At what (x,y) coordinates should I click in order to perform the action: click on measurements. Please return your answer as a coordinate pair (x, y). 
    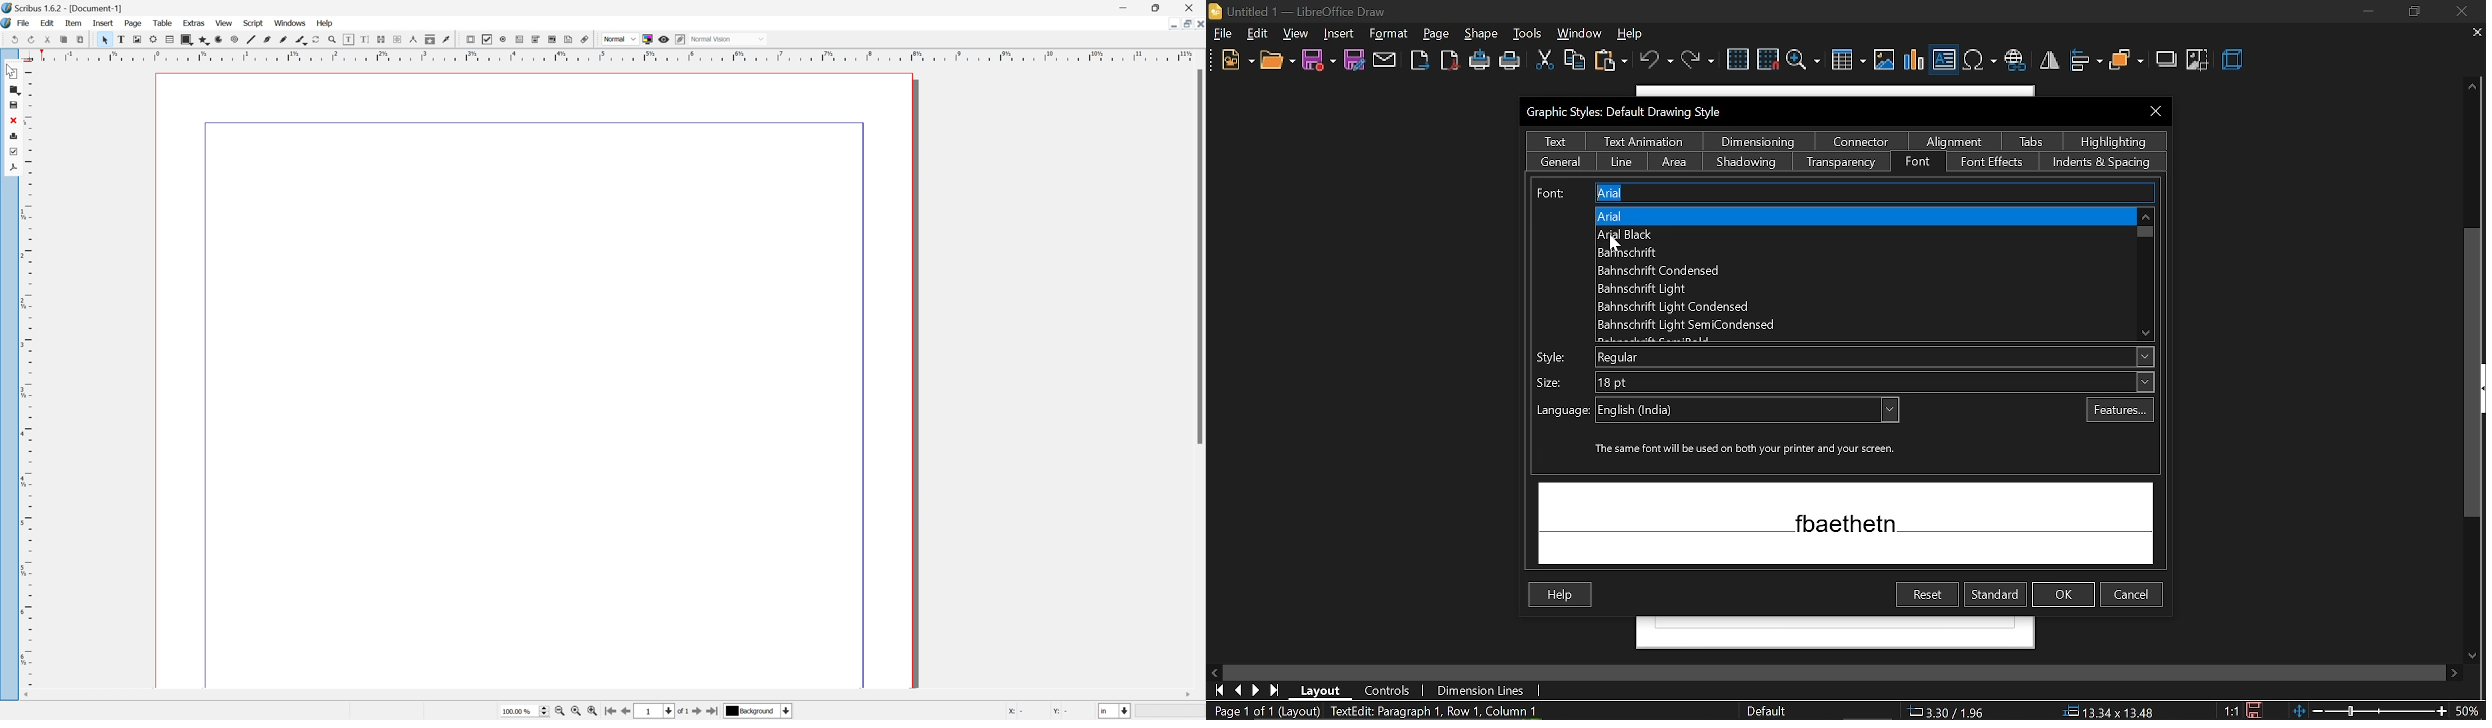
    Looking at the image, I should click on (535, 40).